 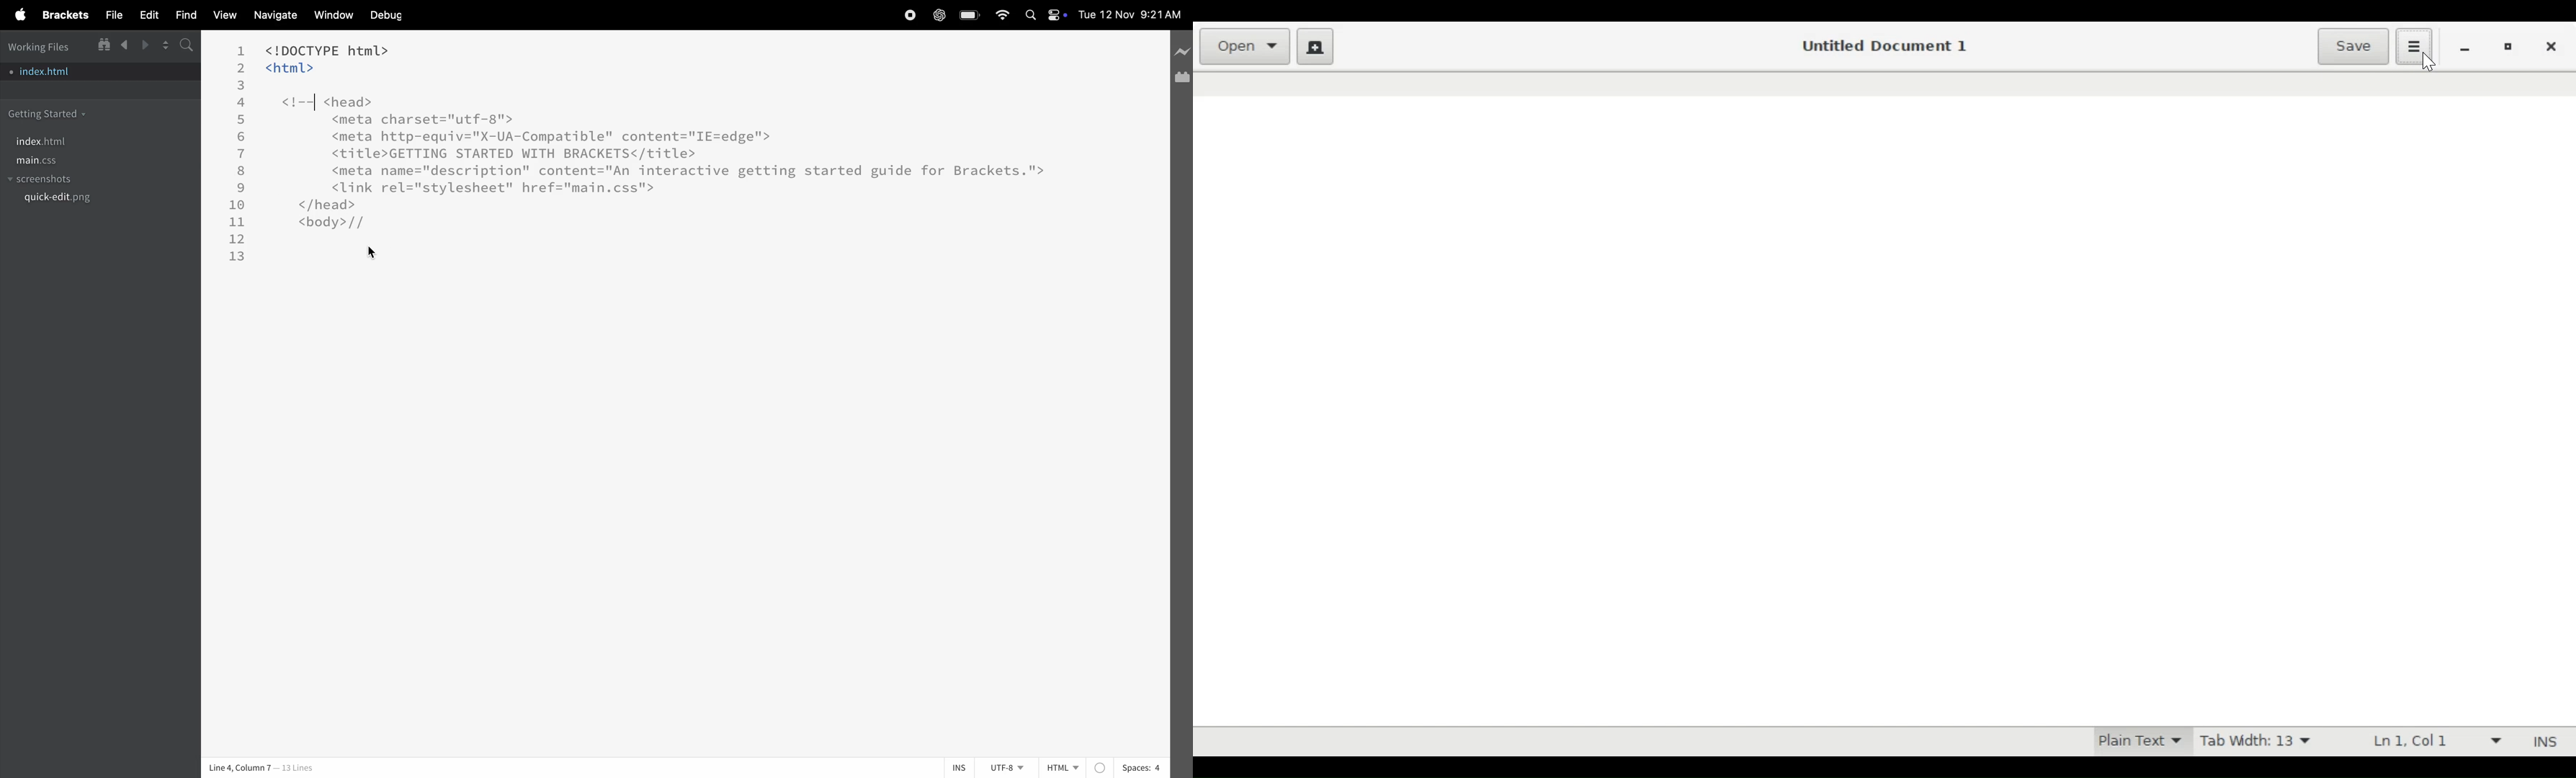 I want to click on brackets, so click(x=64, y=14).